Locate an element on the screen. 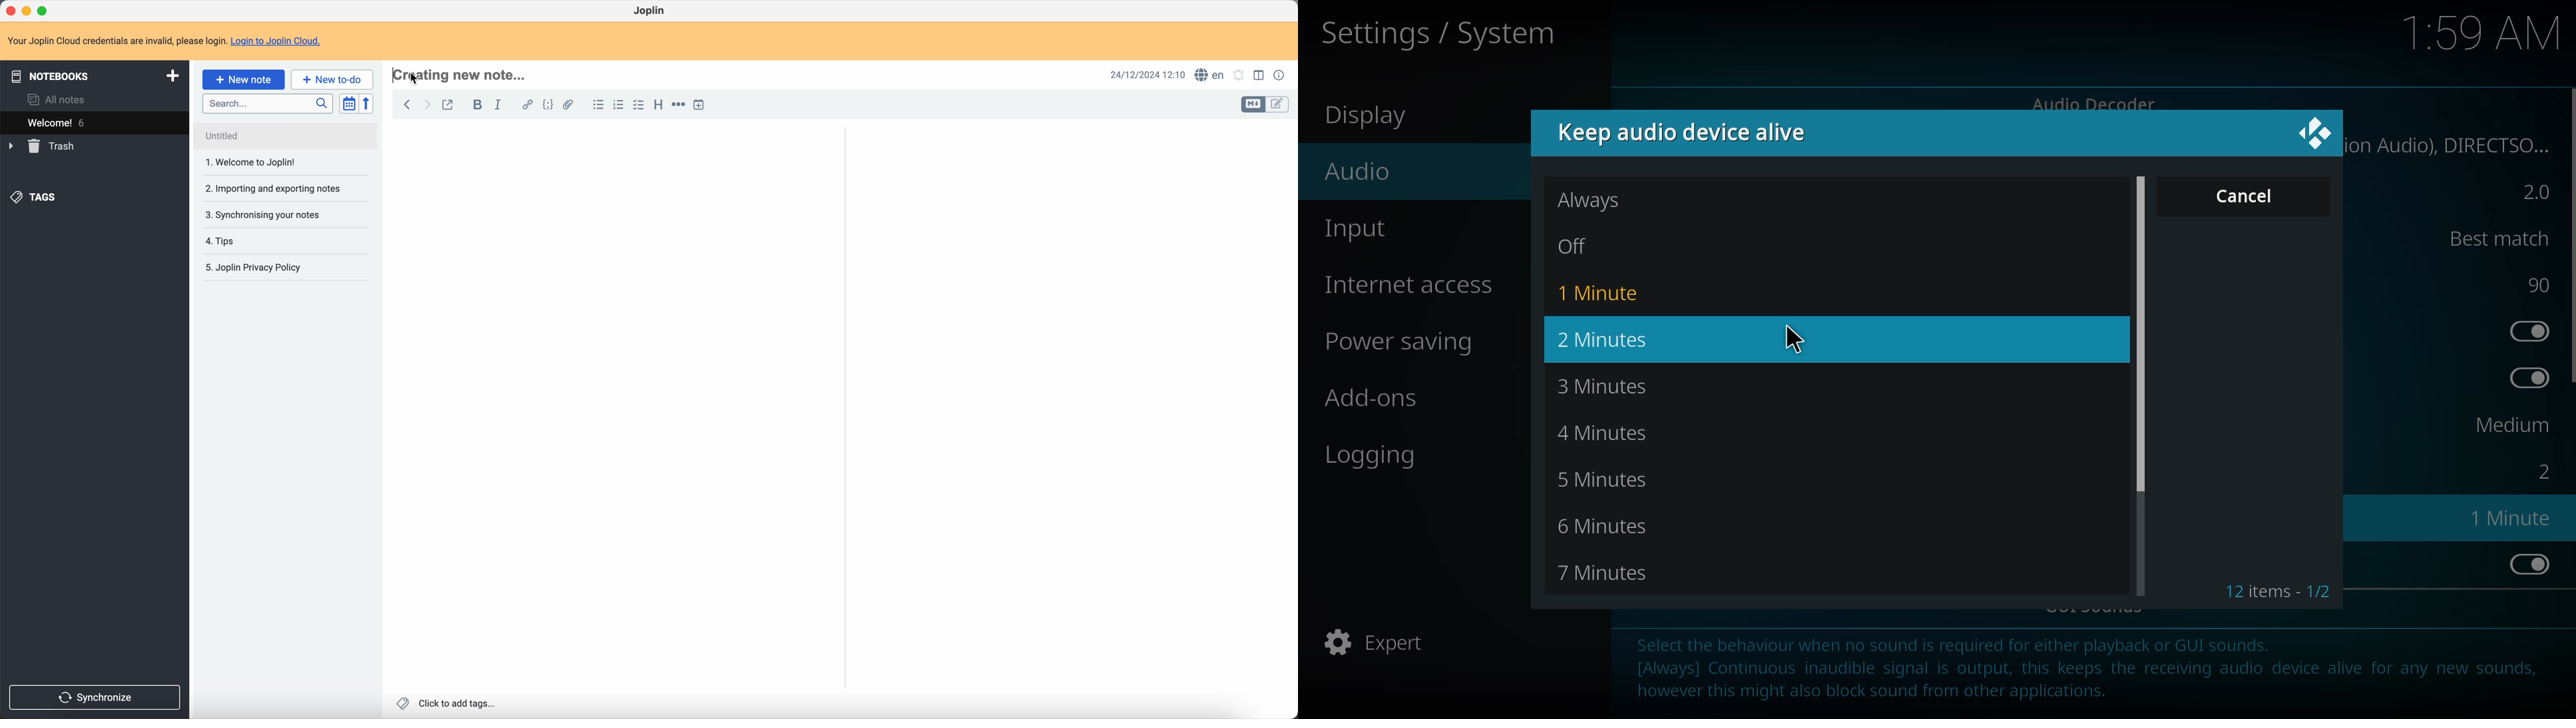 The height and width of the screenshot is (728, 2576). toggle edit layout is located at coordinates (1253, 105).